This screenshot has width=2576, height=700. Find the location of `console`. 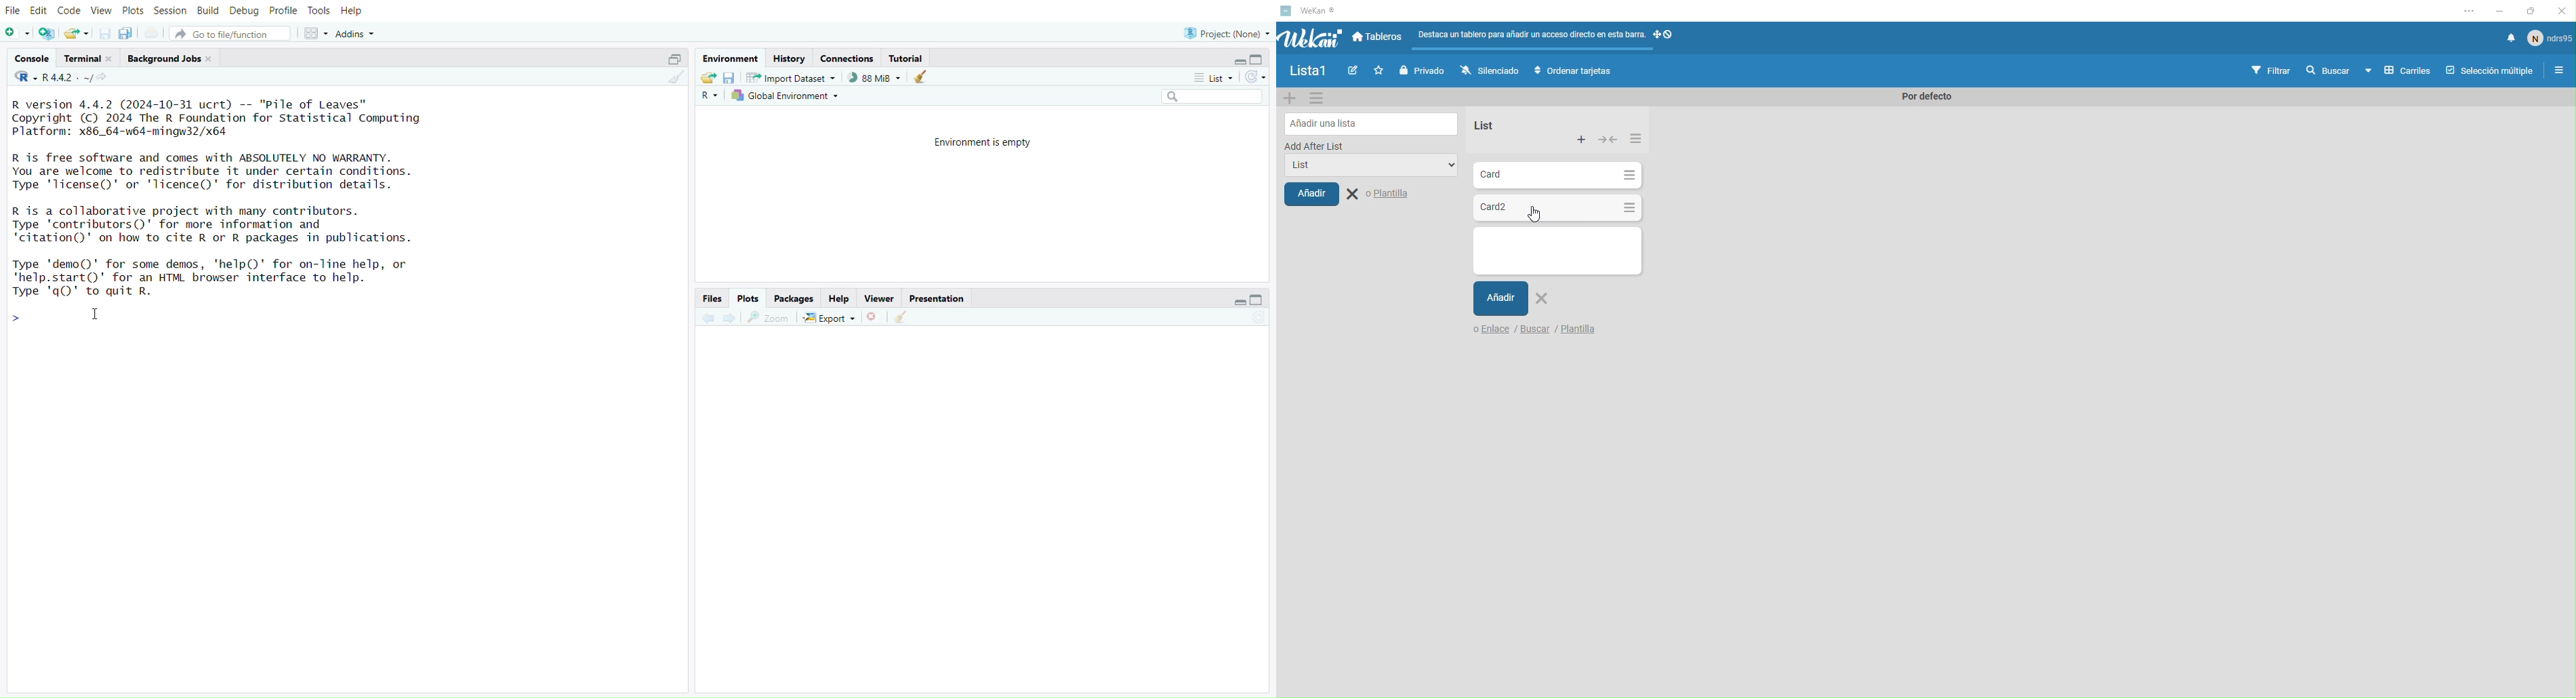

console is located at coordinates (31, 57).